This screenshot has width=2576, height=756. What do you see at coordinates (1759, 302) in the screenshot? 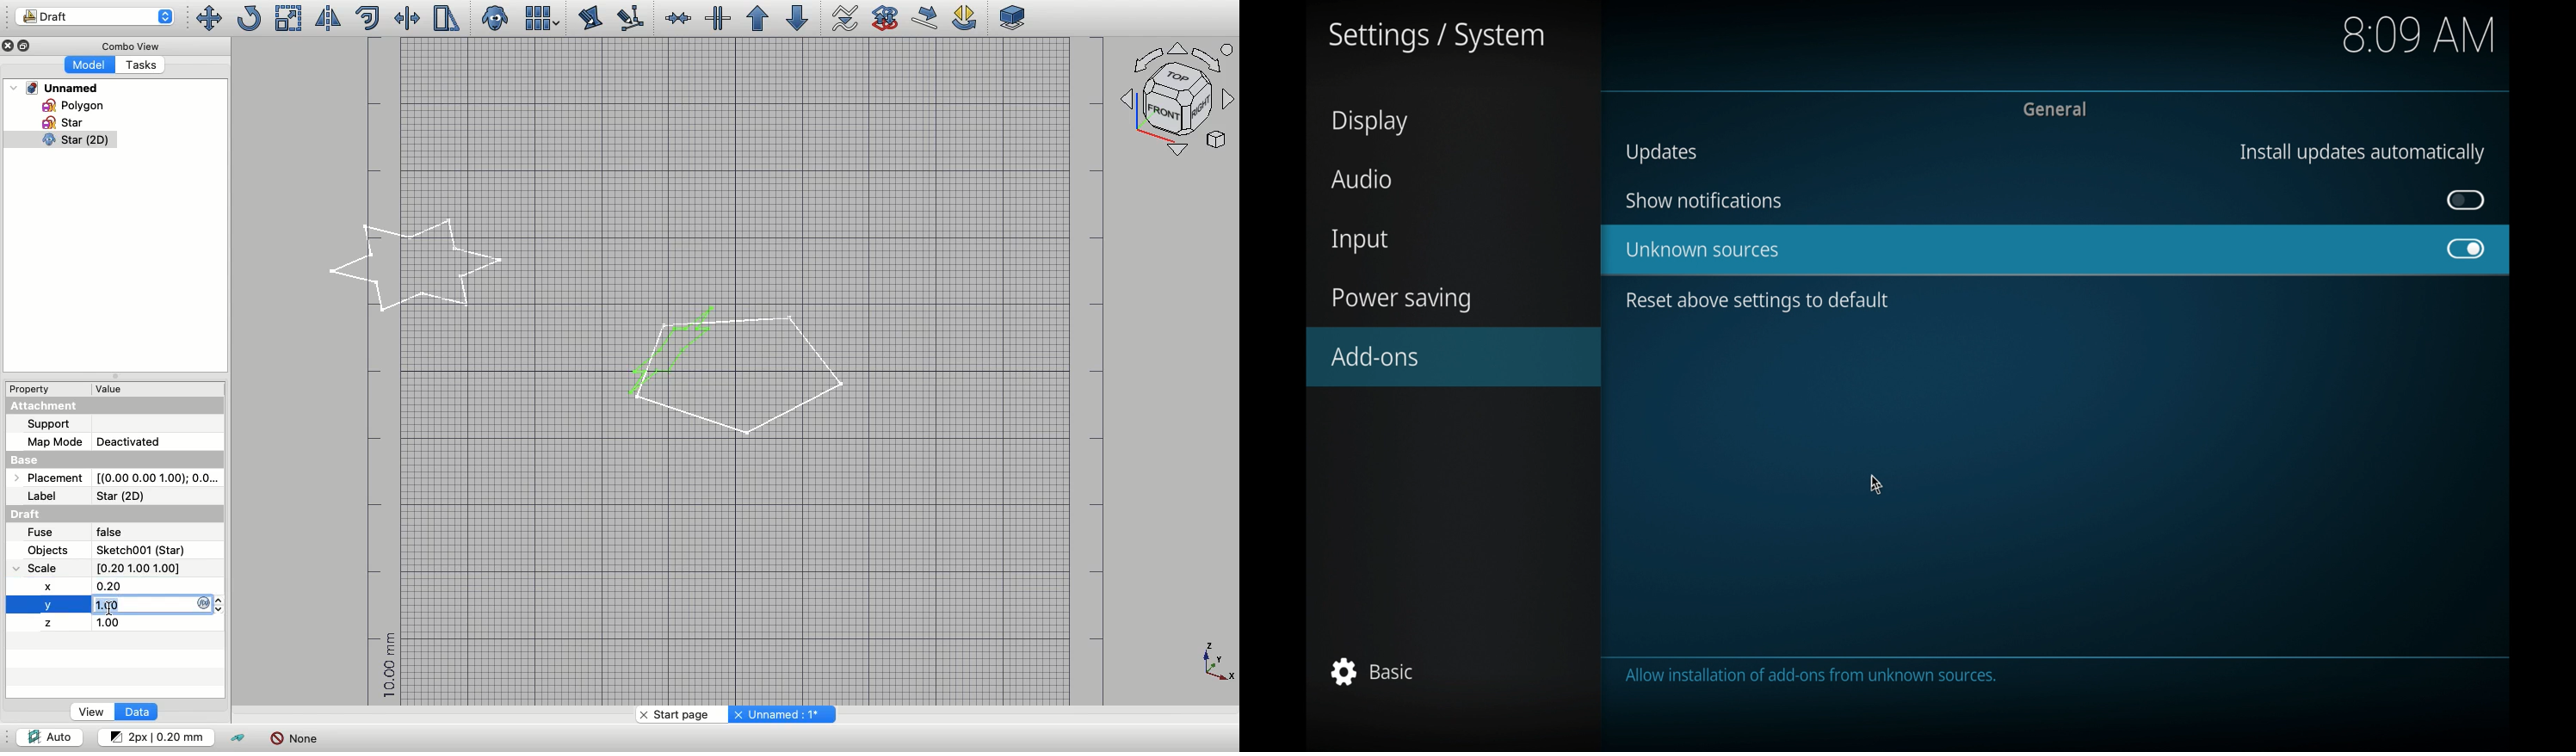
I see `reset above settings to default` at bounding box center [1759, 302].